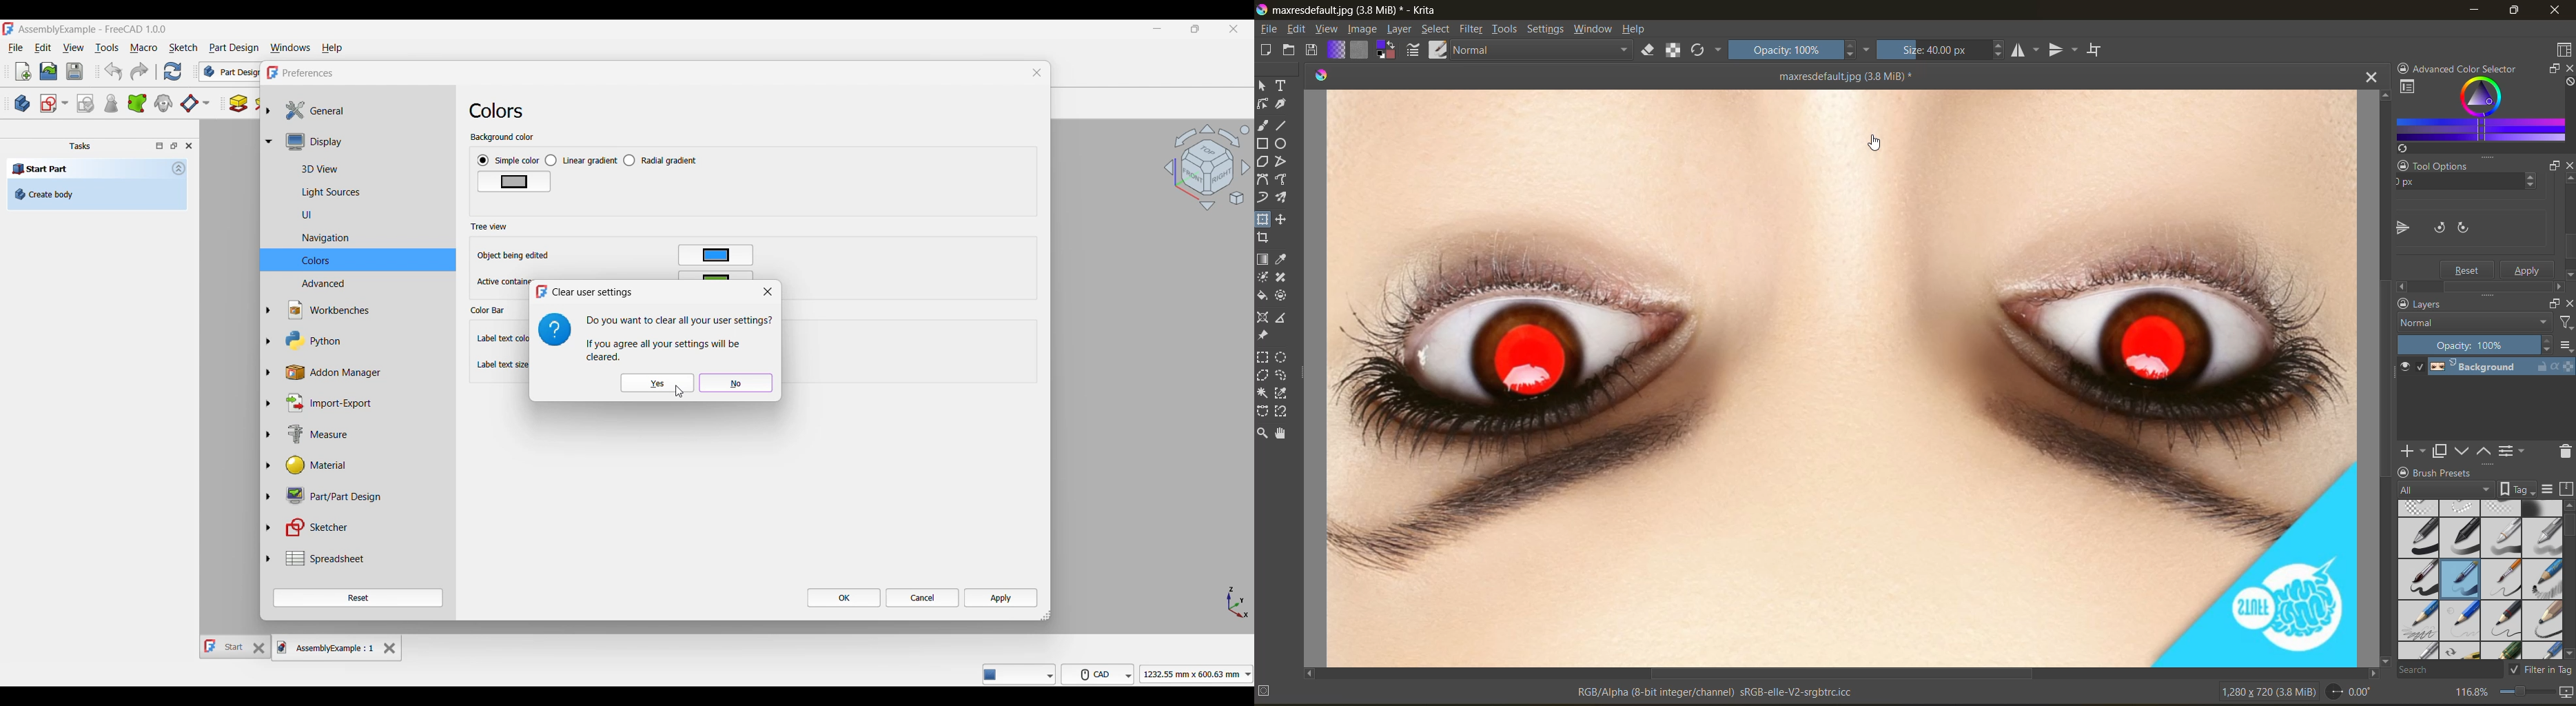  I want to click on Create body, so click(97, 194).